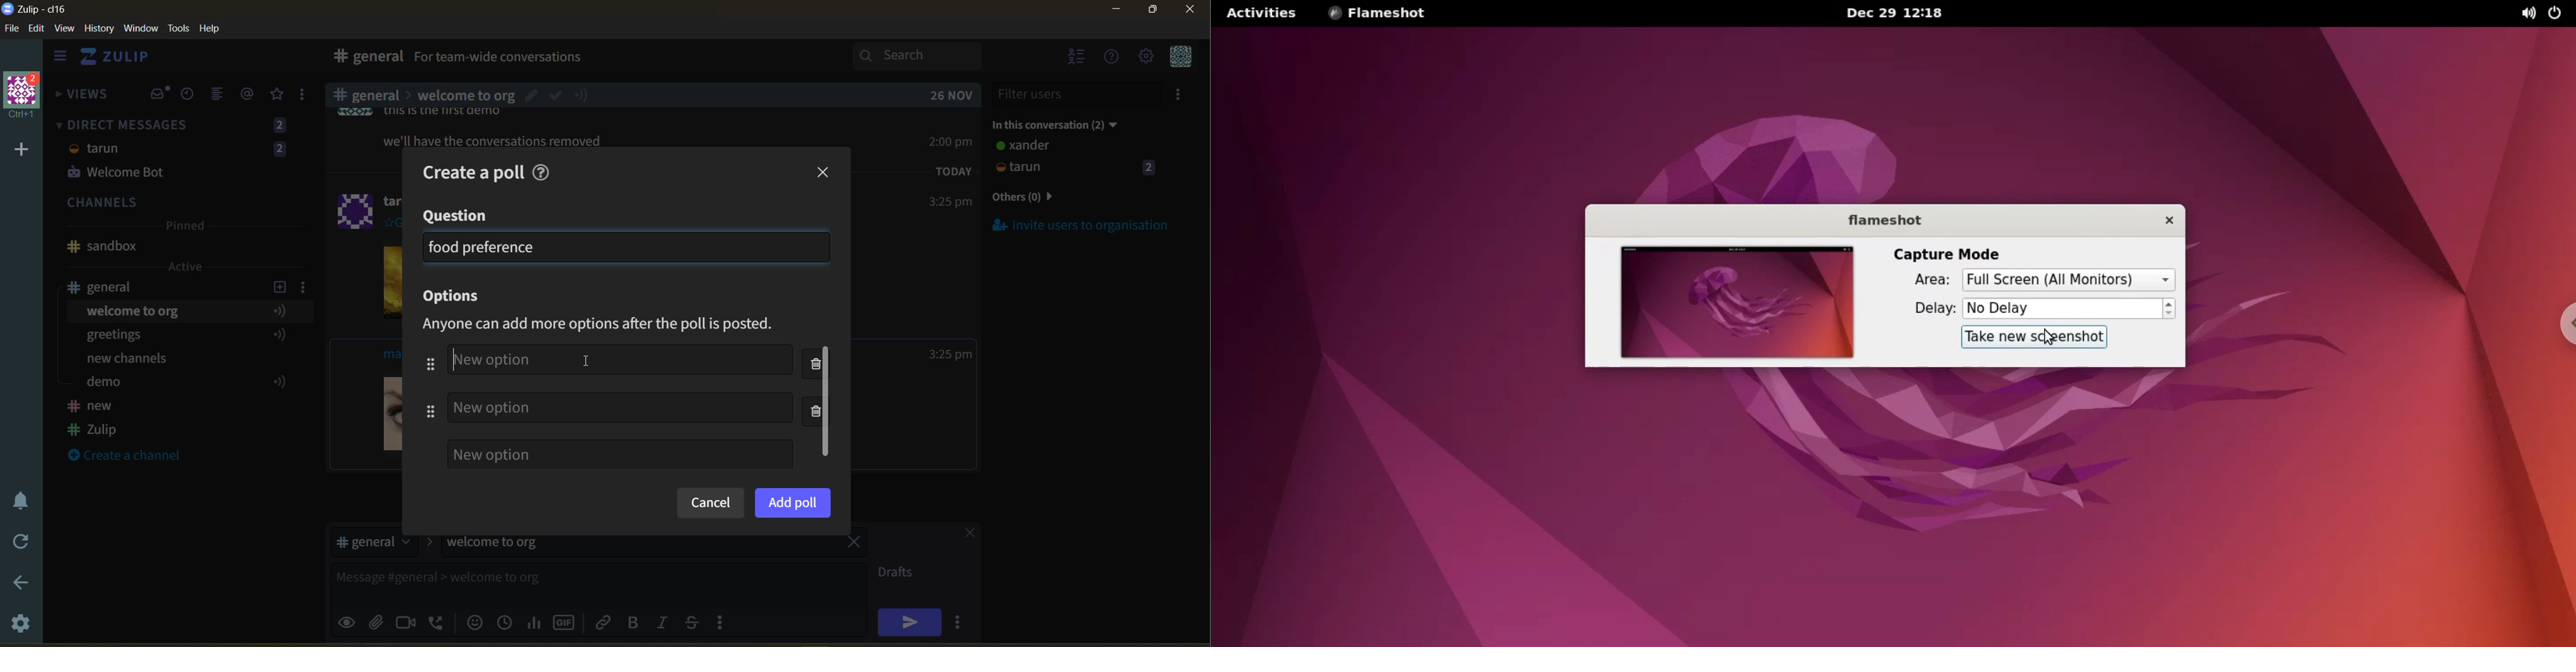  What do you see at coordinates (468, 170) in the screenshot?
I see `create a poll` at bounding box center [468, 170].